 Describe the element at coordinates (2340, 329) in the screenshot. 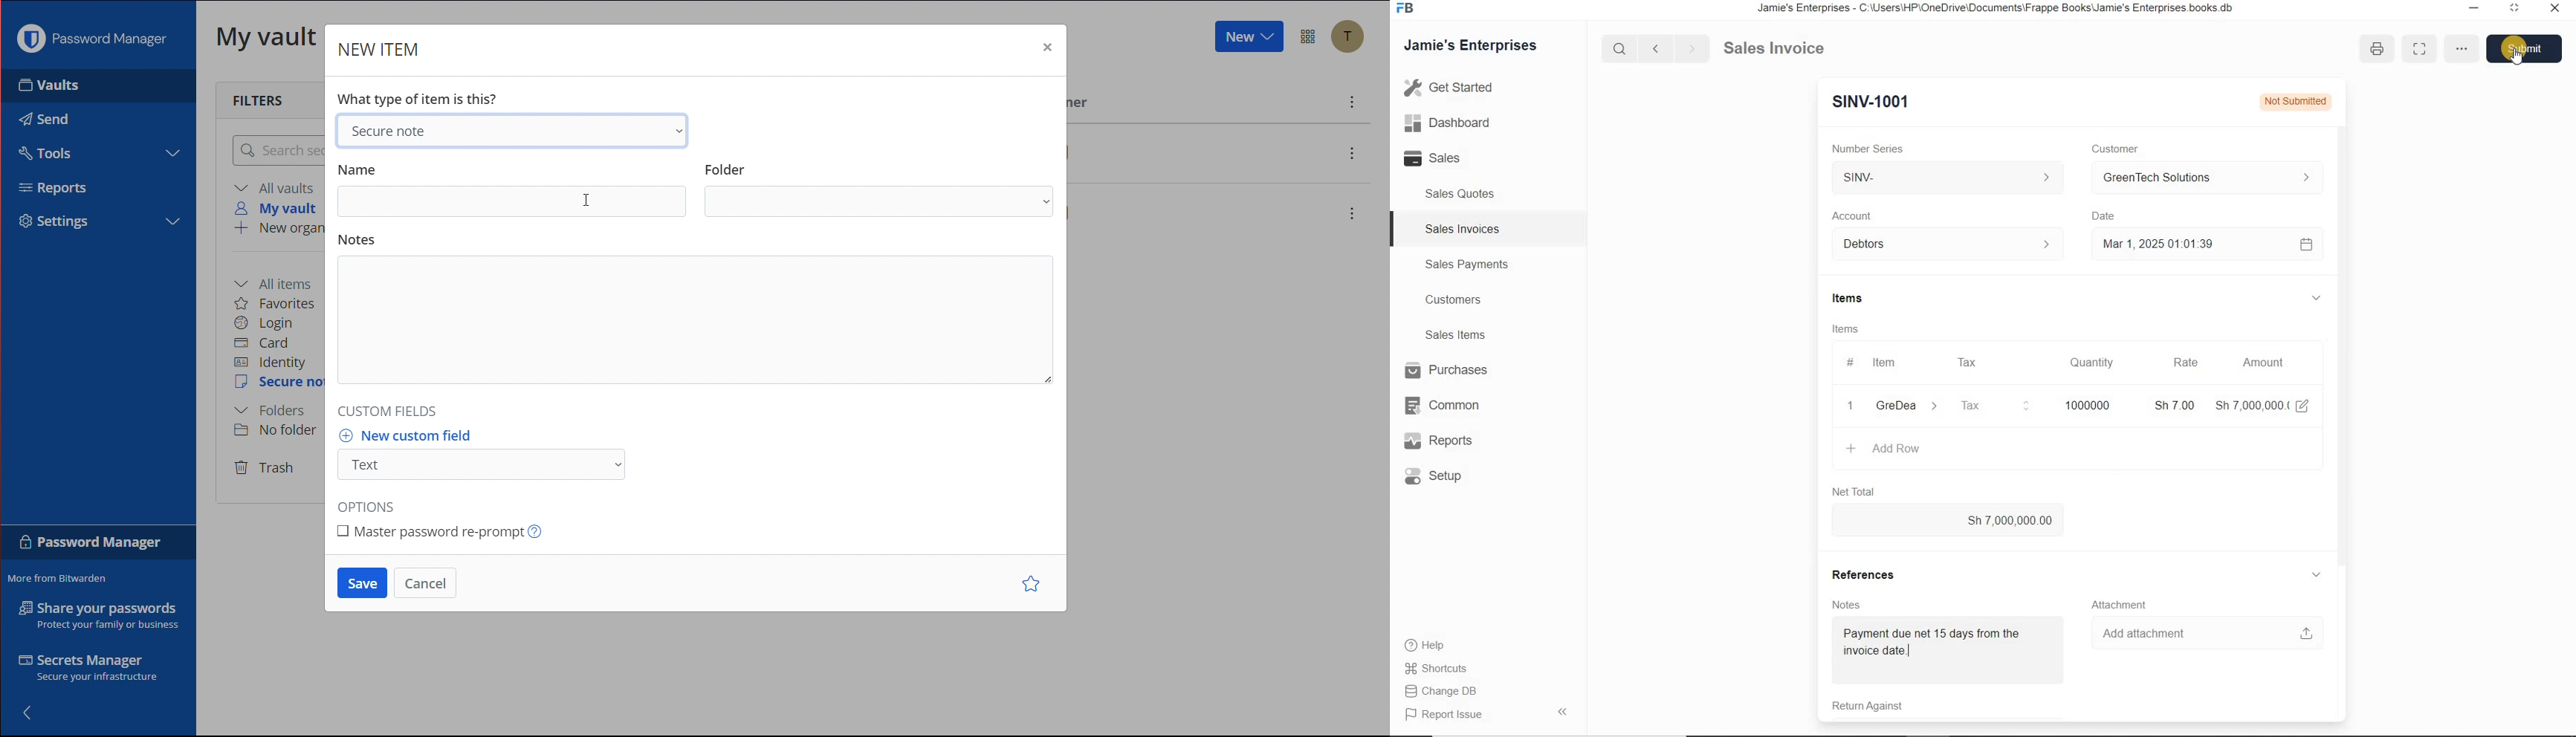

I see `vertical scrollbar` at that location.